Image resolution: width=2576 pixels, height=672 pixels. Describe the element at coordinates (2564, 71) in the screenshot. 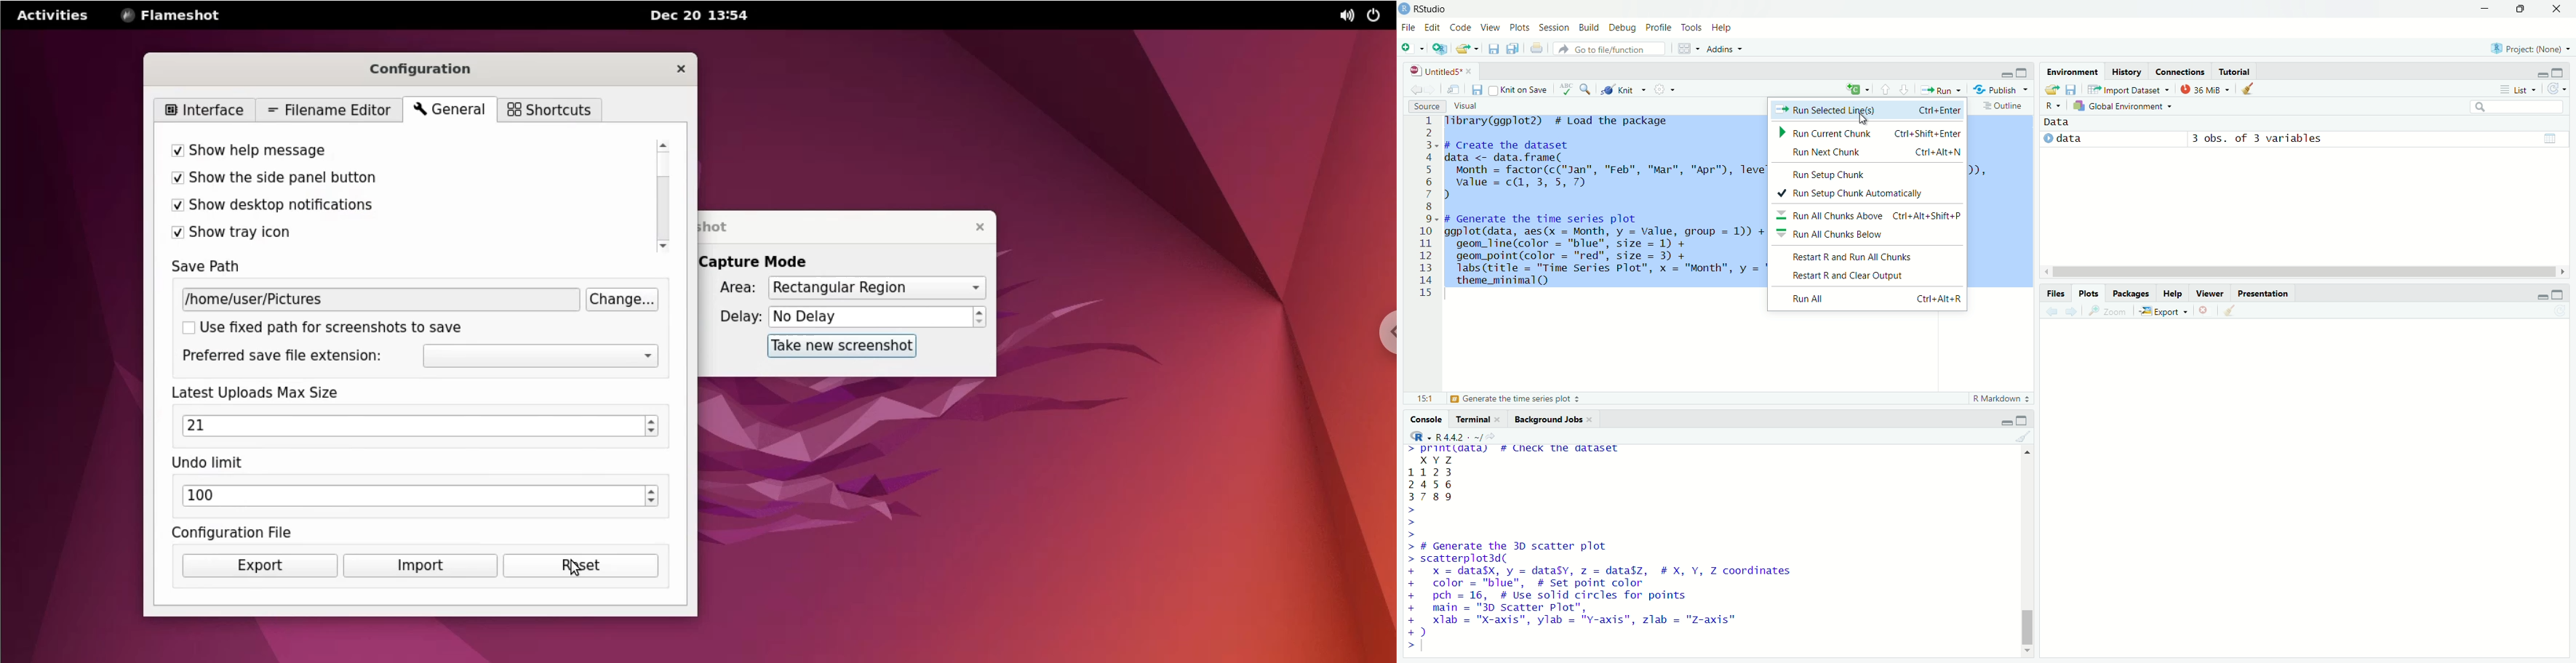

I see `maximize` at that location.